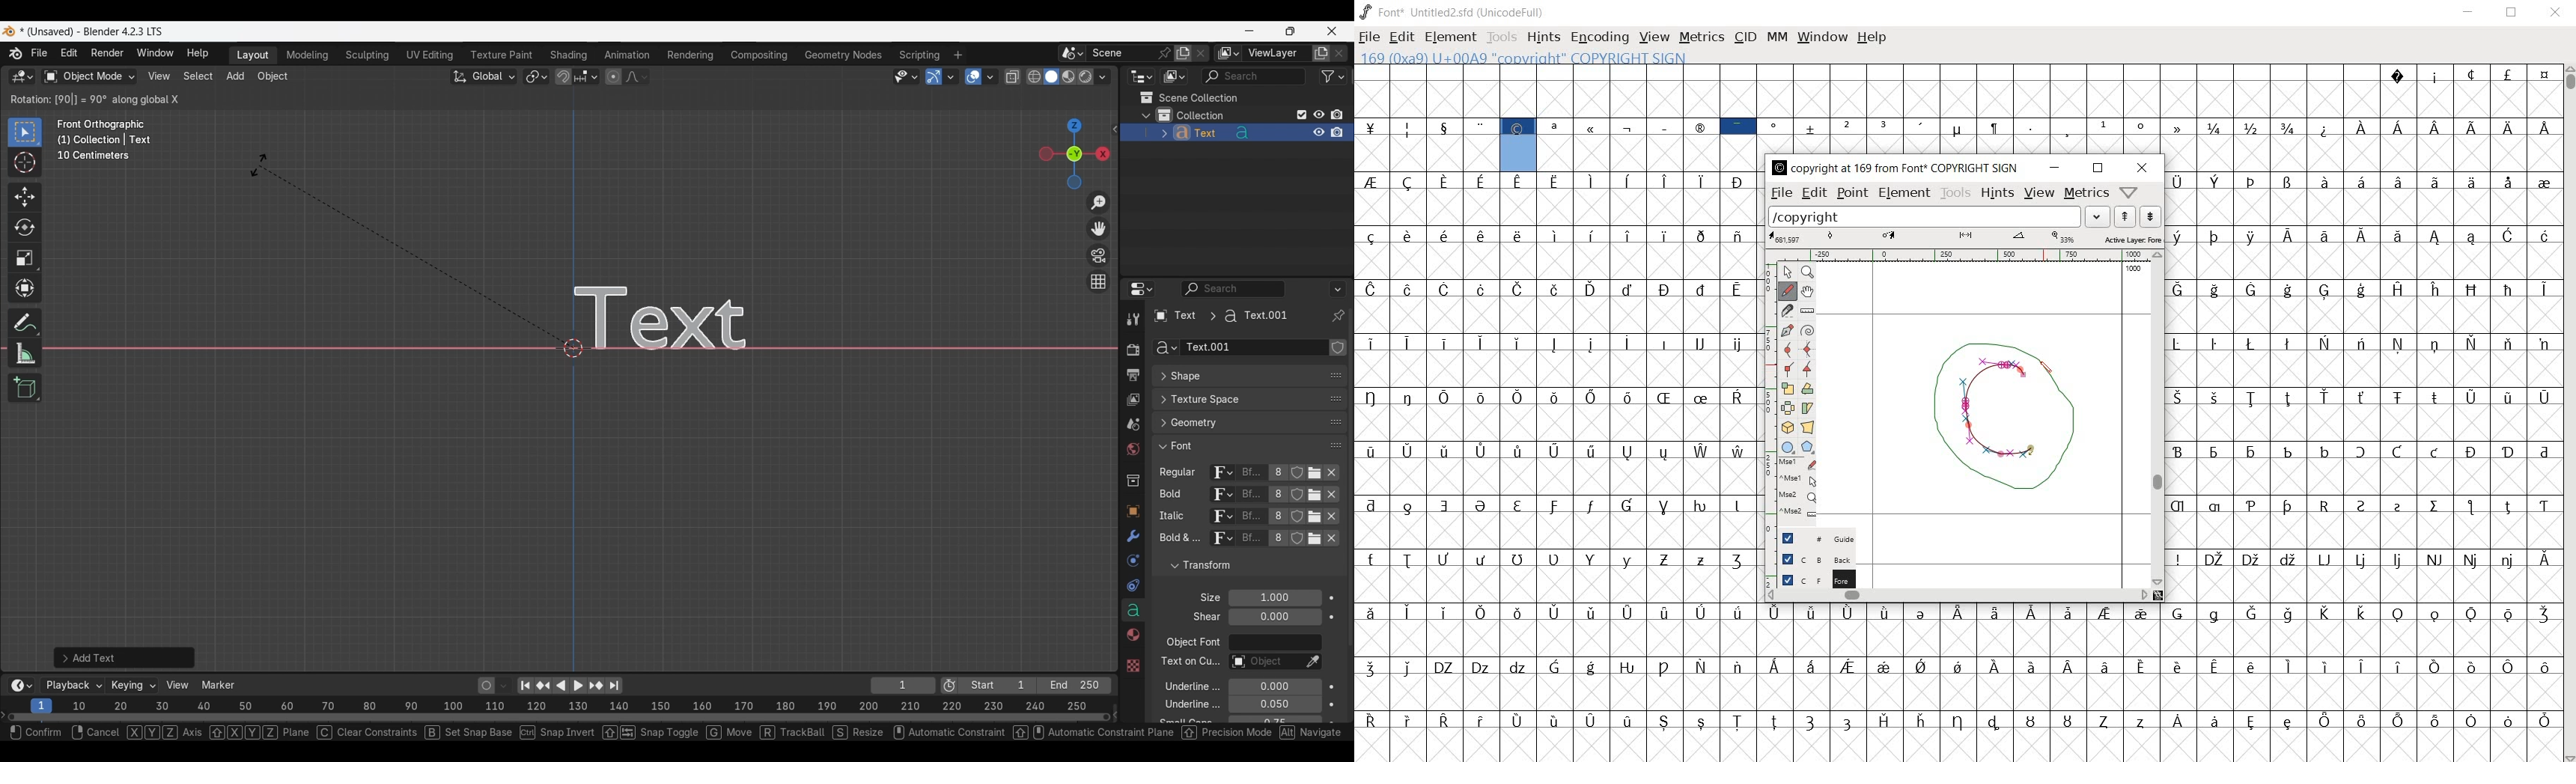  What do you see at coordinates (1808, 390) in the screenshot?
I see `Rotate the selection` at bounding box center [1808, 390].